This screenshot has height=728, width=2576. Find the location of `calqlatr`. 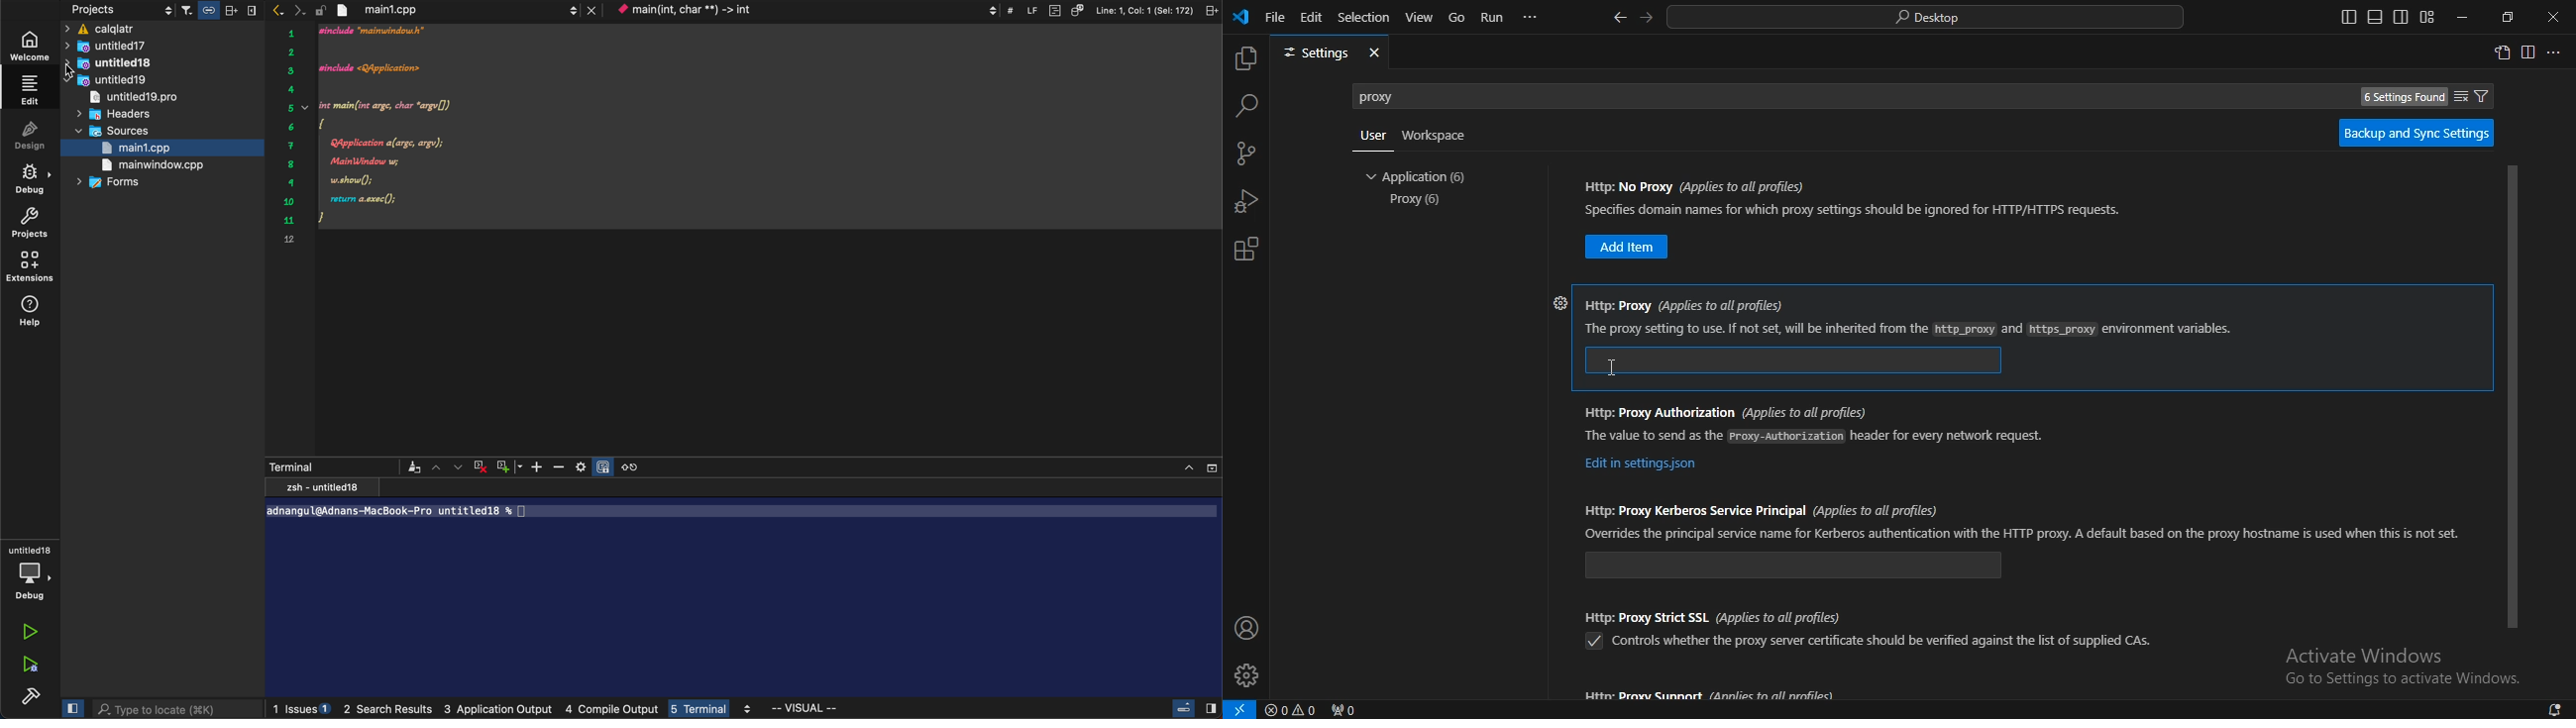

calqlatr is located at coordinates (162, 30).